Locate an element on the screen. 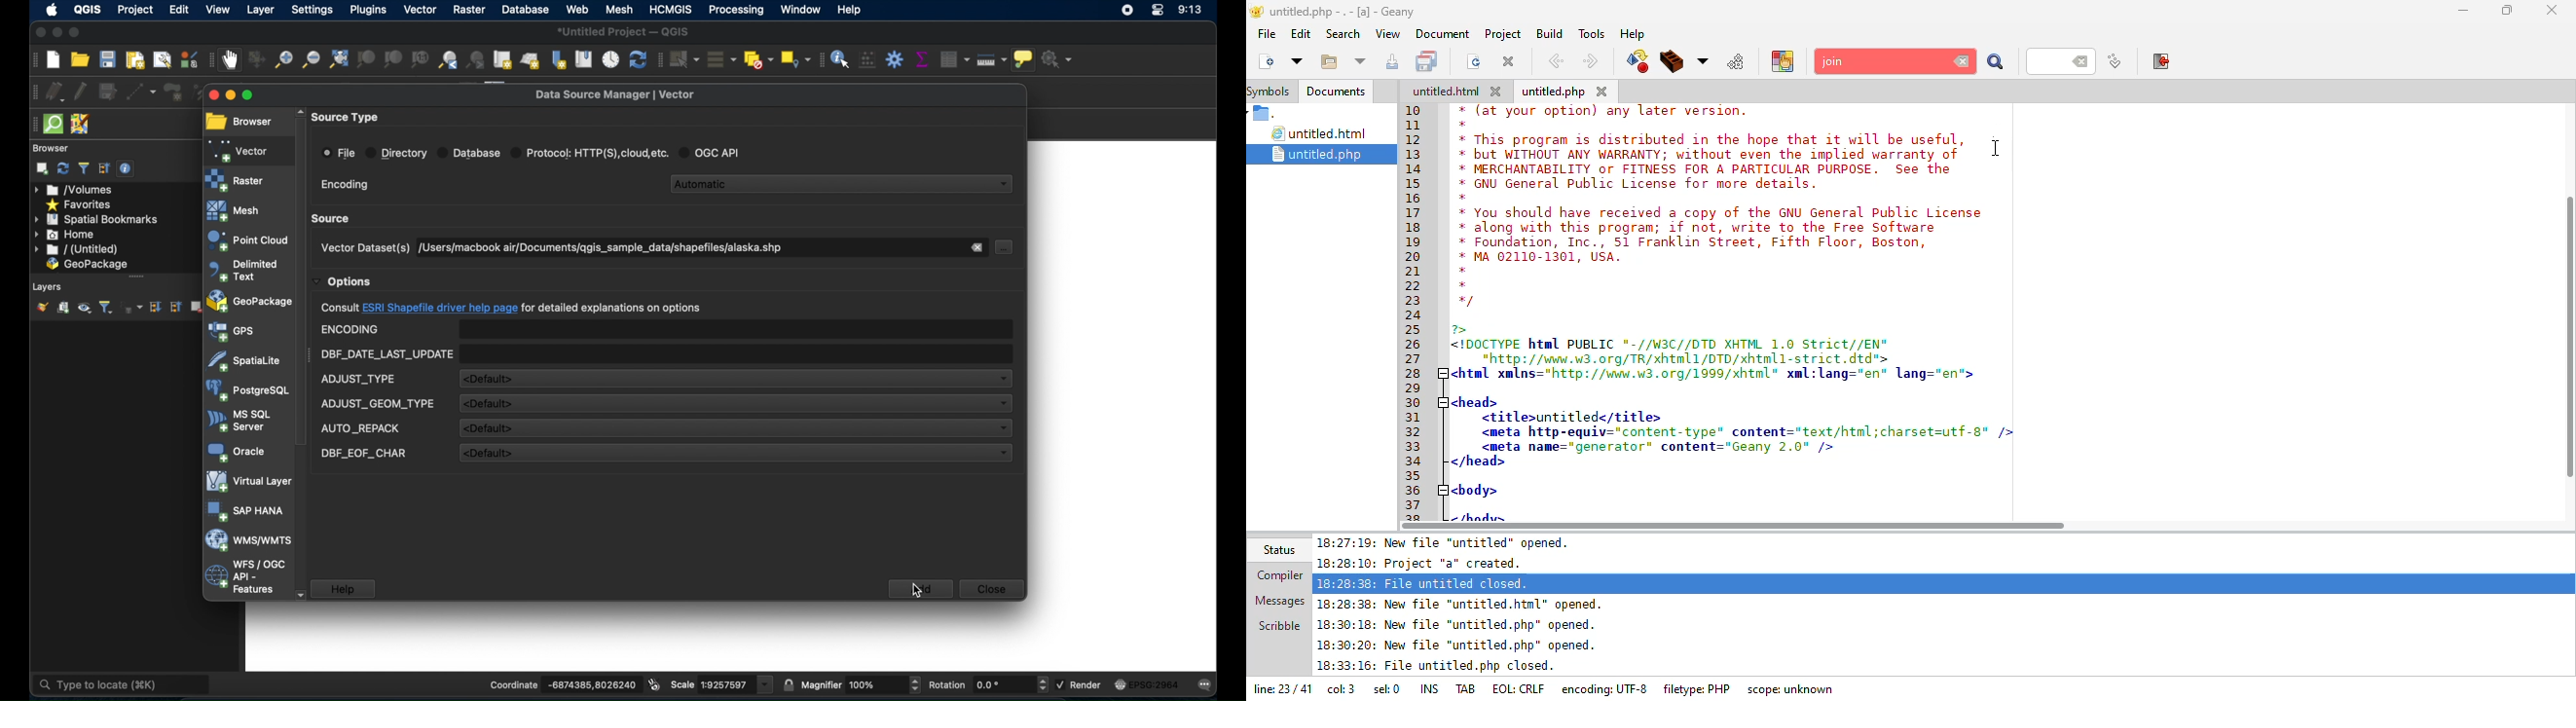  * is located at coordinates (1464, 198).